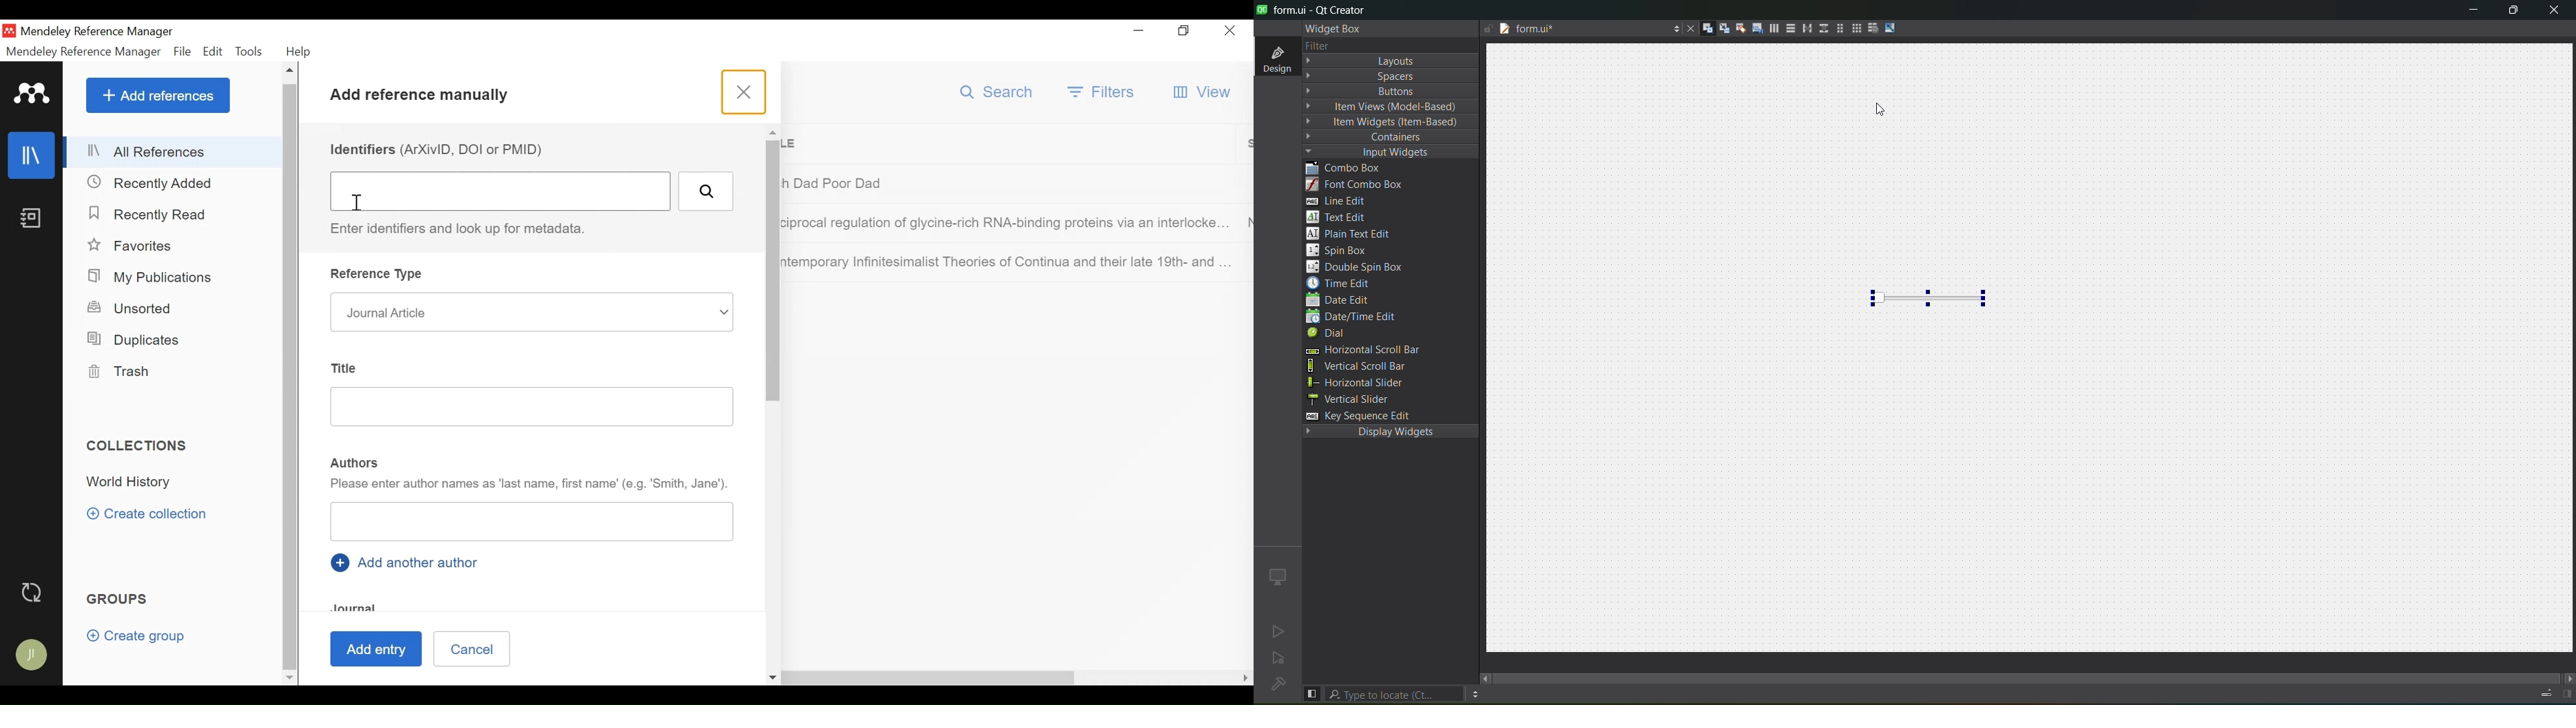 Image resolution: width=2576 pixels, height=728 pixels. I want to click on vertical slider, so click(1351, 400).